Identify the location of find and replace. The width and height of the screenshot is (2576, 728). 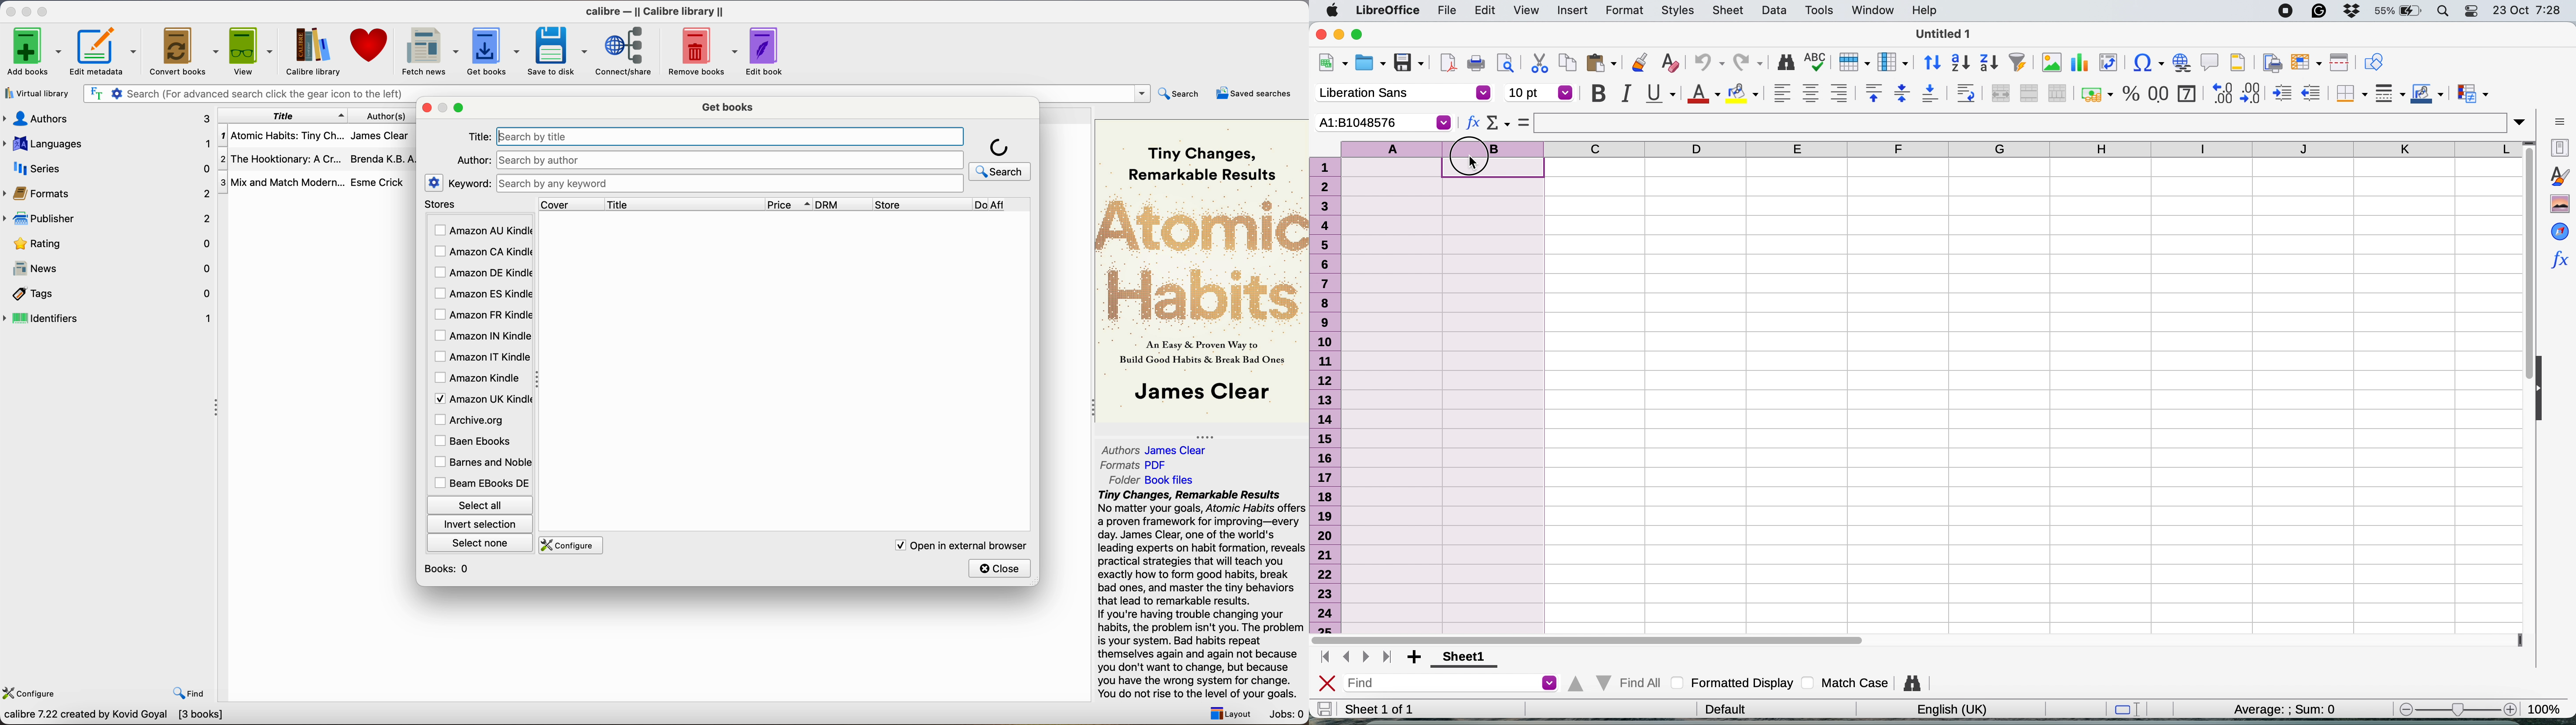
(1782, 62).